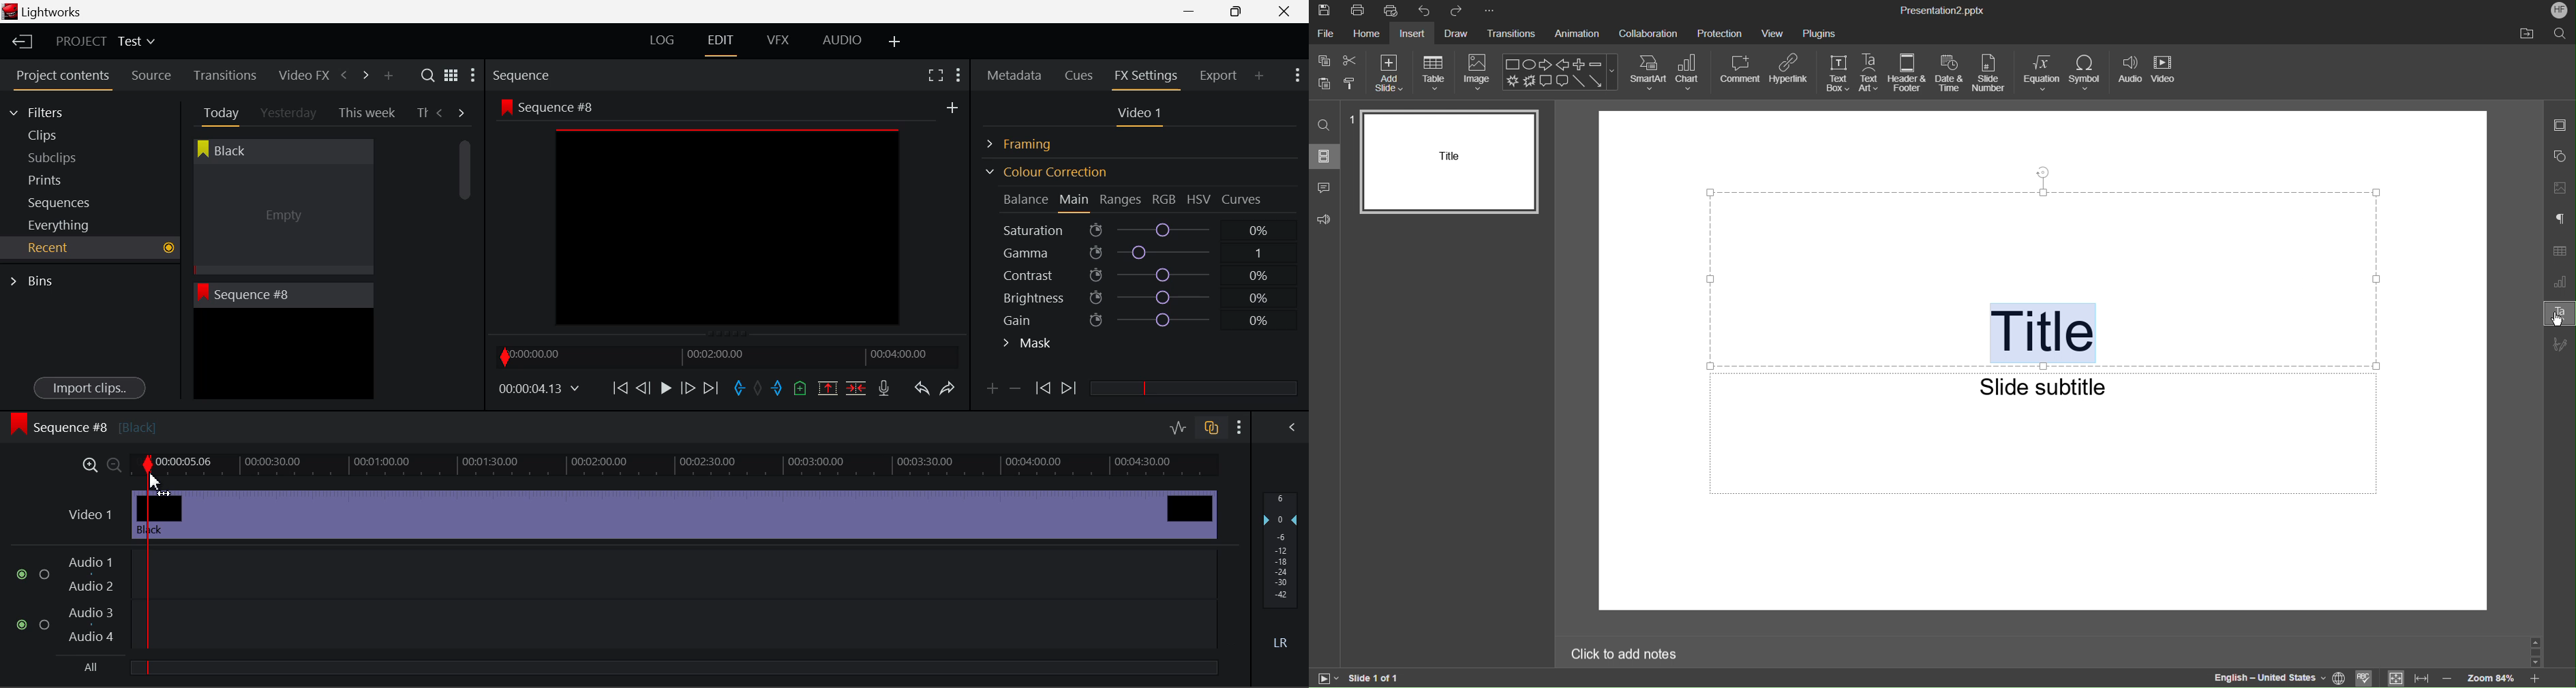 The image size is (2576, 700). Describe the element at coordinates (422, 114) in the screenshot. I see `Th` at that location.